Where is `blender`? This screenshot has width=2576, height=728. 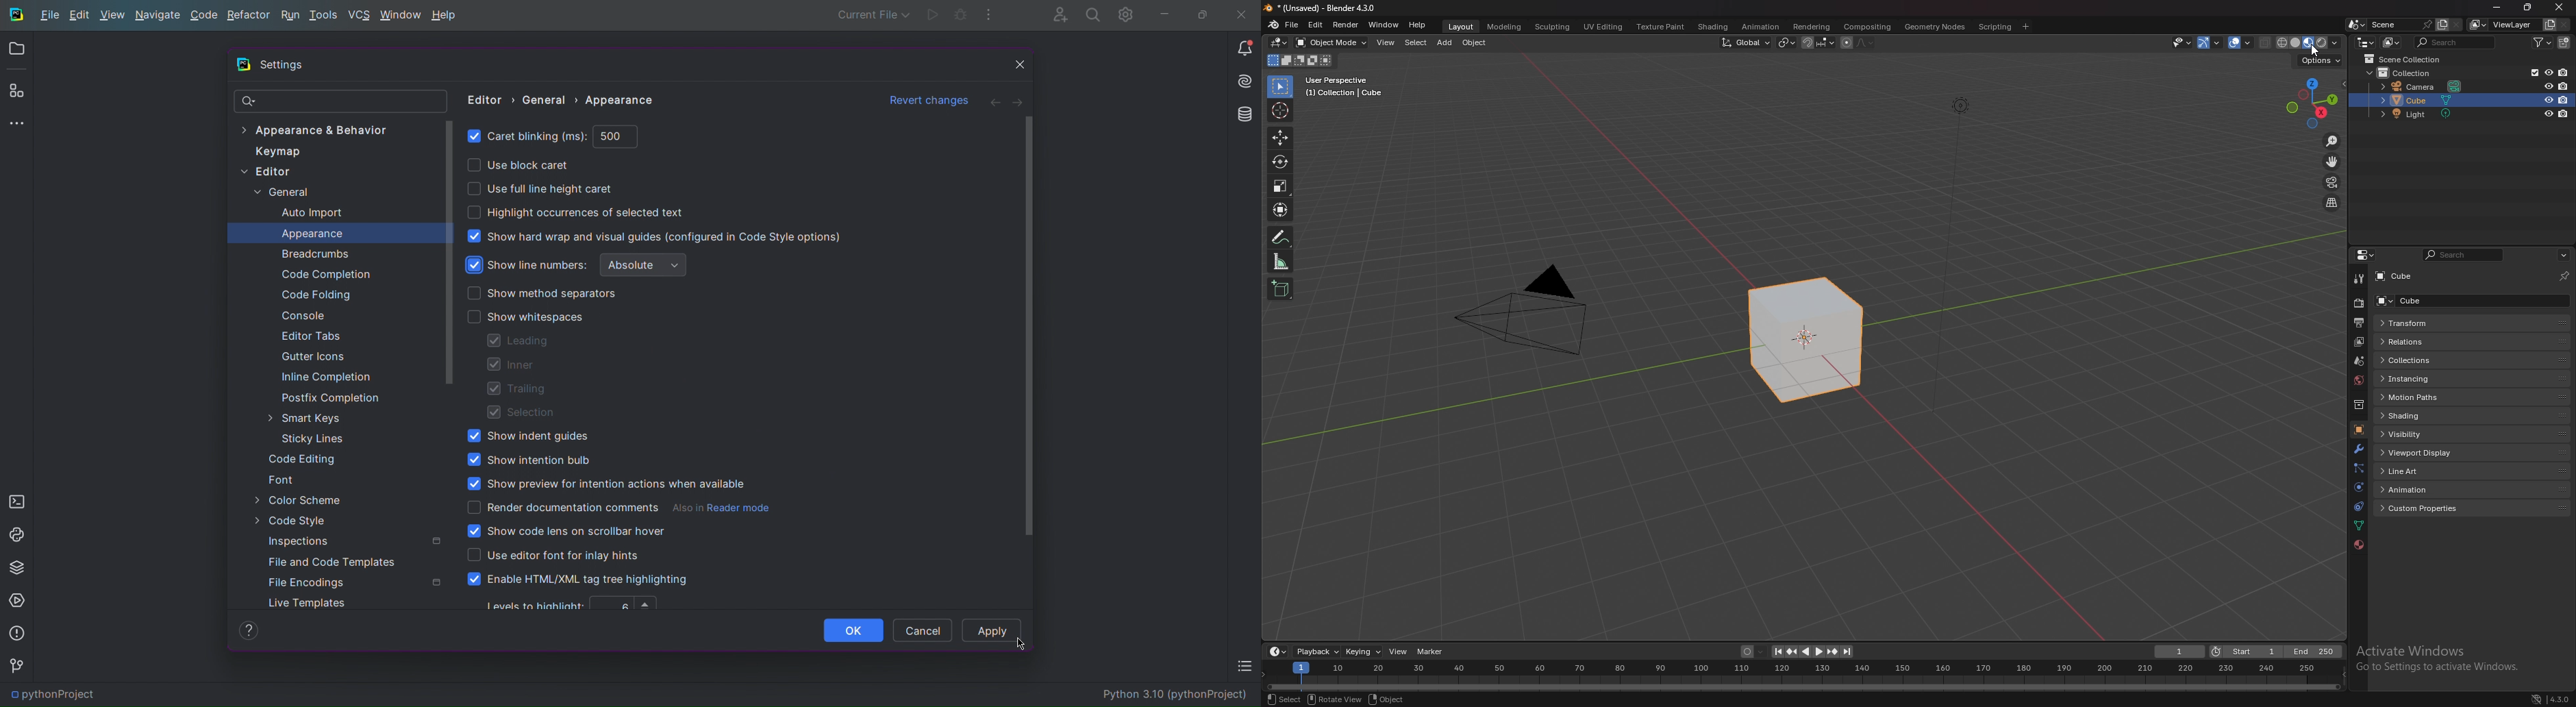 blender is located at coordinates (1273, 25).